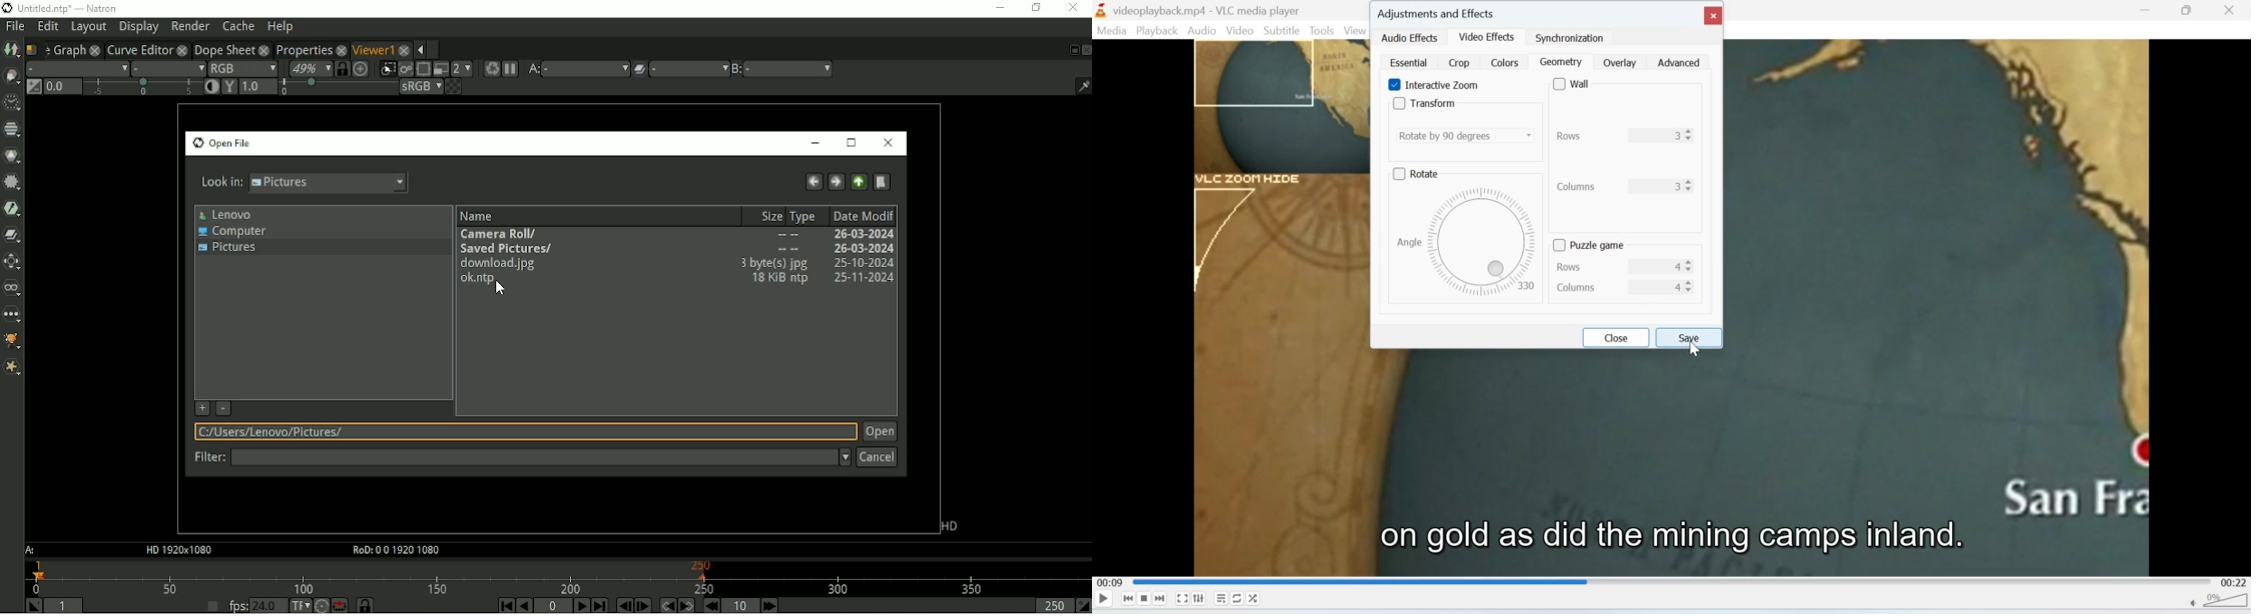 This screenshot has height=616, width=2268. I want to click on Subtitle, so click(1282, 30).